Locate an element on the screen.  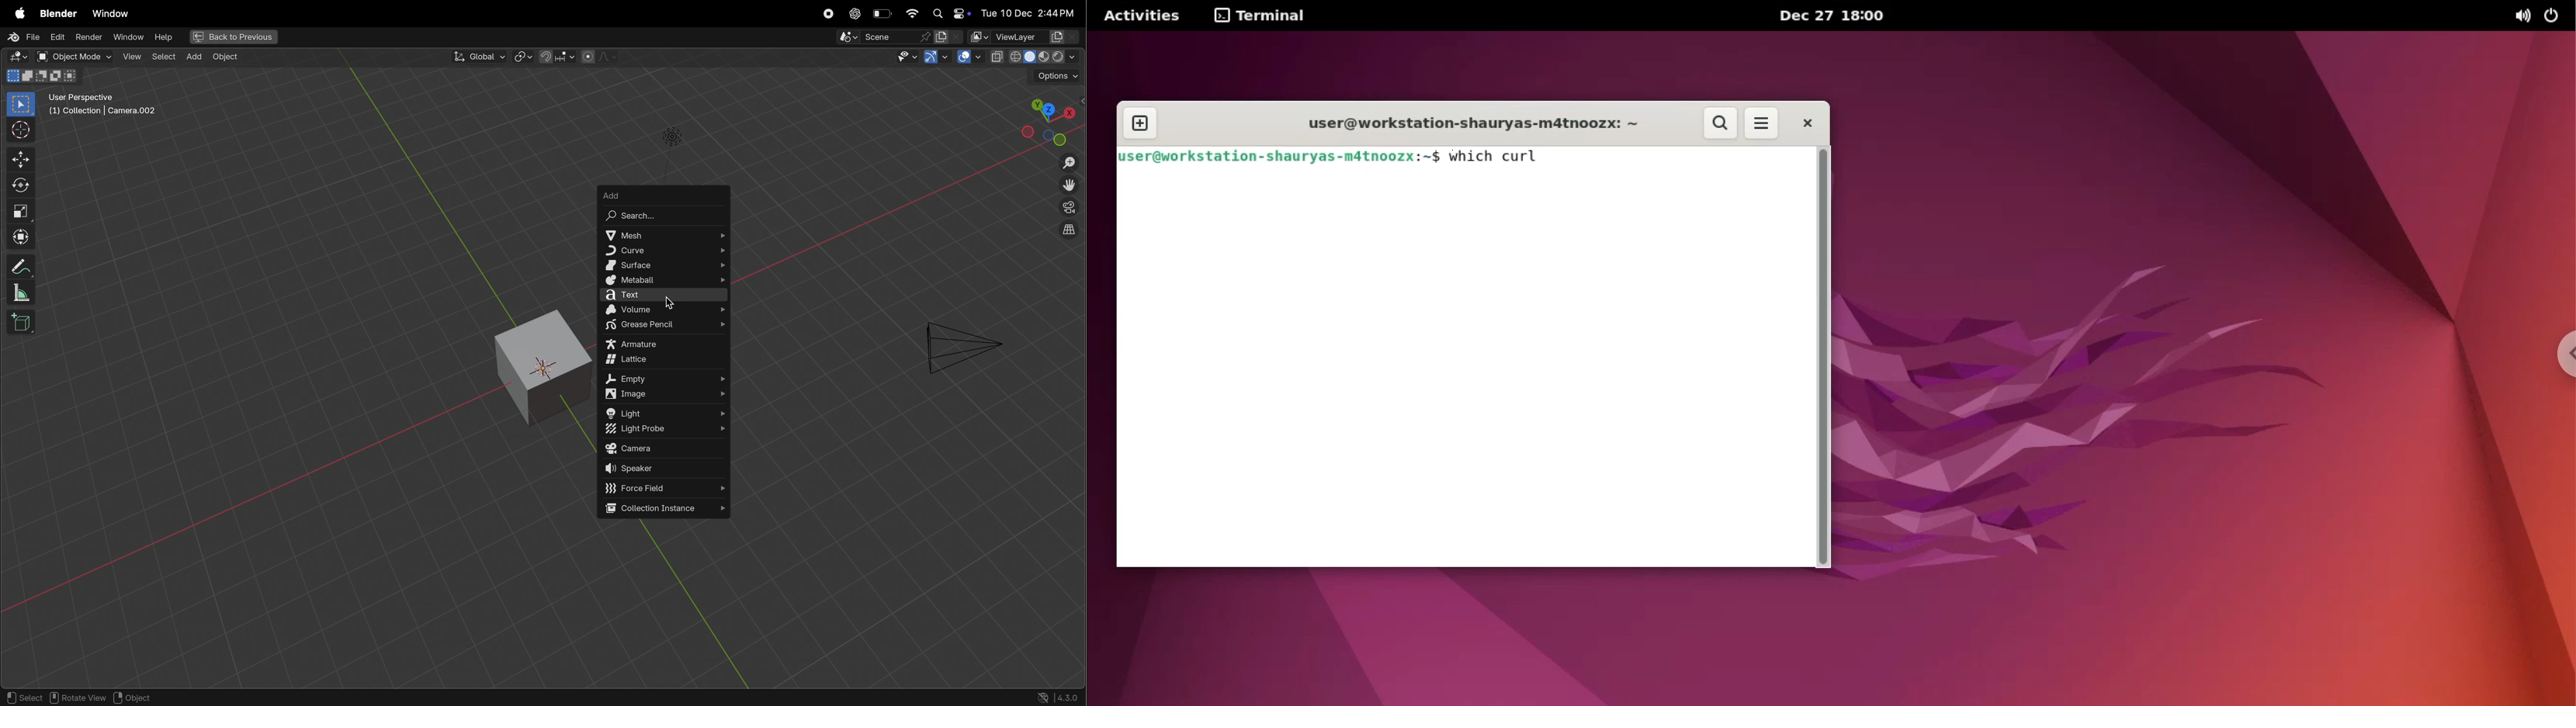
snap is located at coordinates (557, 56).